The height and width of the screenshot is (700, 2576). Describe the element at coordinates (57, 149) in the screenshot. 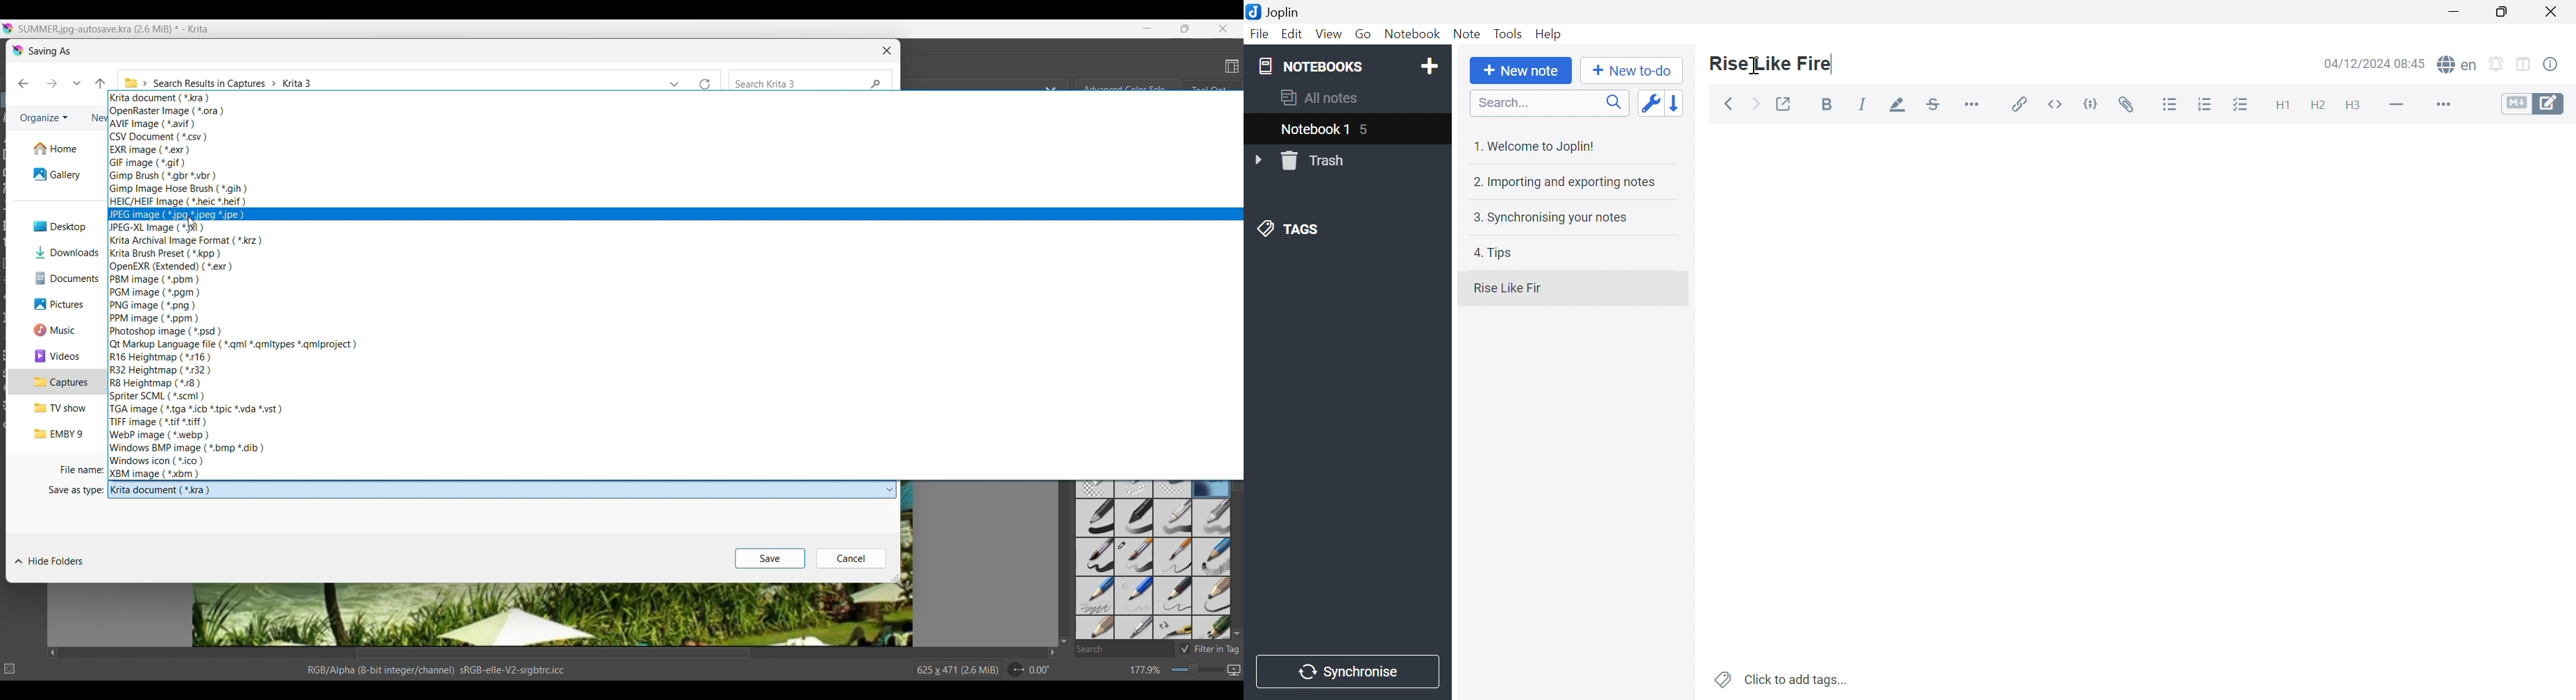

I see `Home folder` at that location.